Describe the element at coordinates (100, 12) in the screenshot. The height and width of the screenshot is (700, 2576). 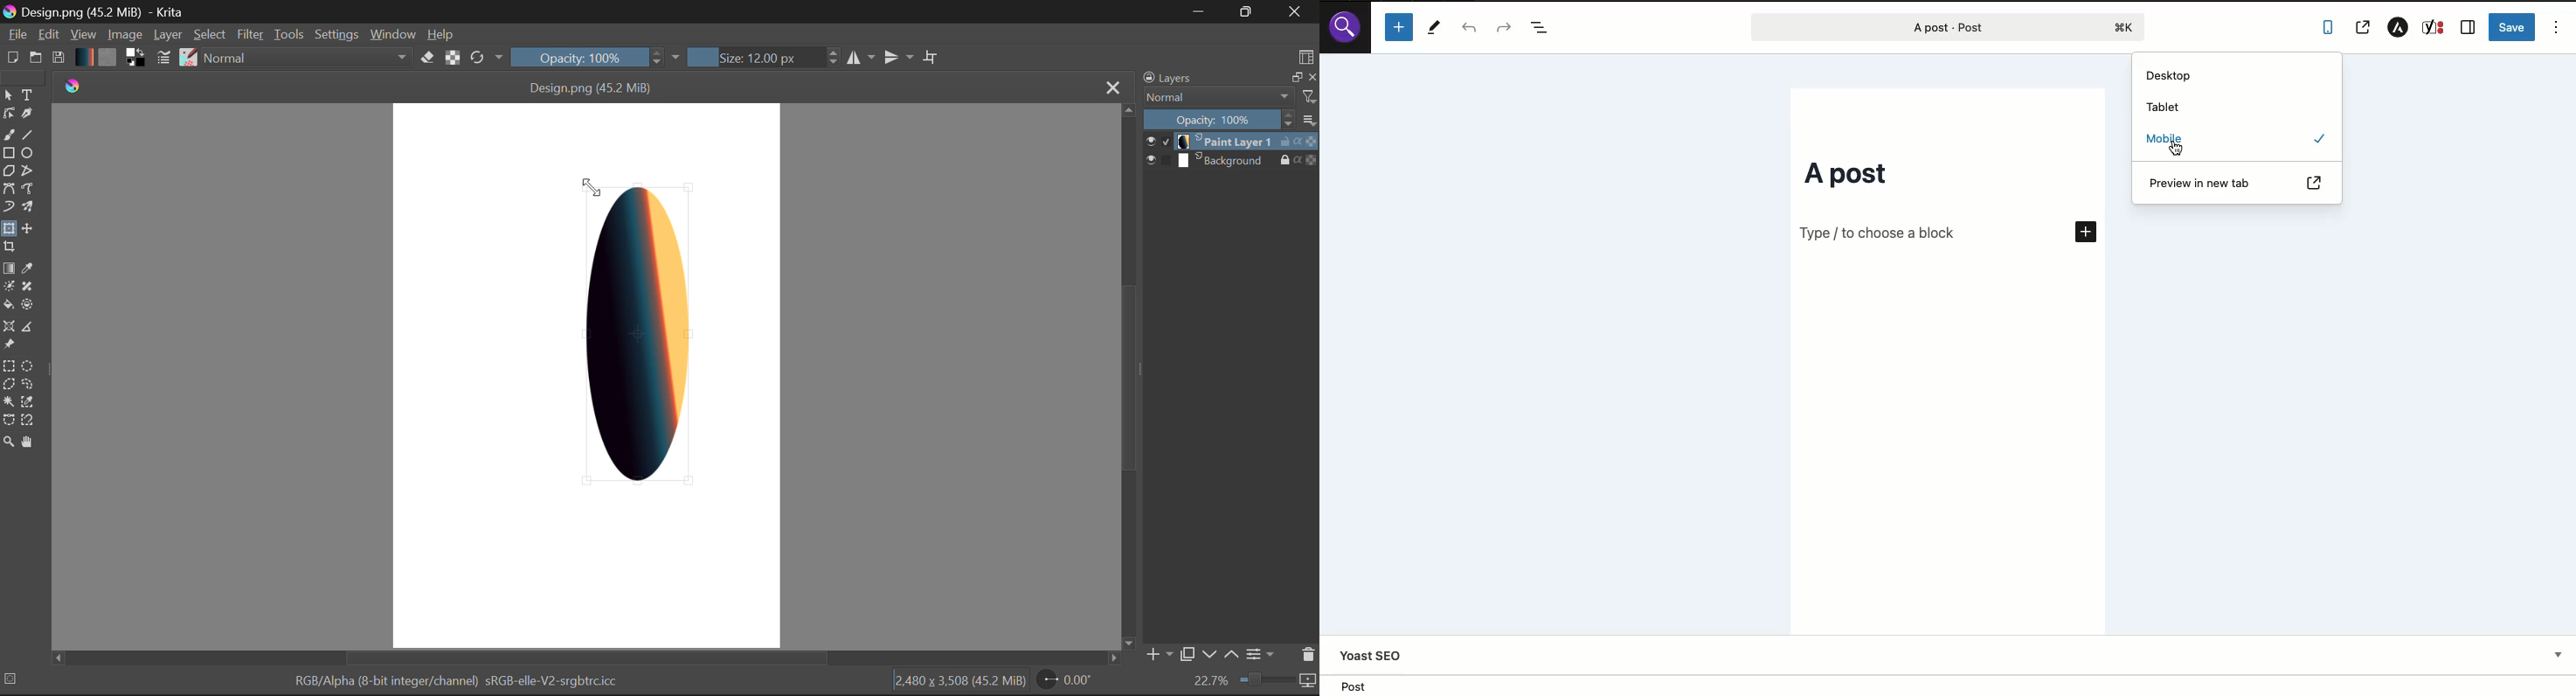
I see `Design.png (45.2) - Krita` at that location.